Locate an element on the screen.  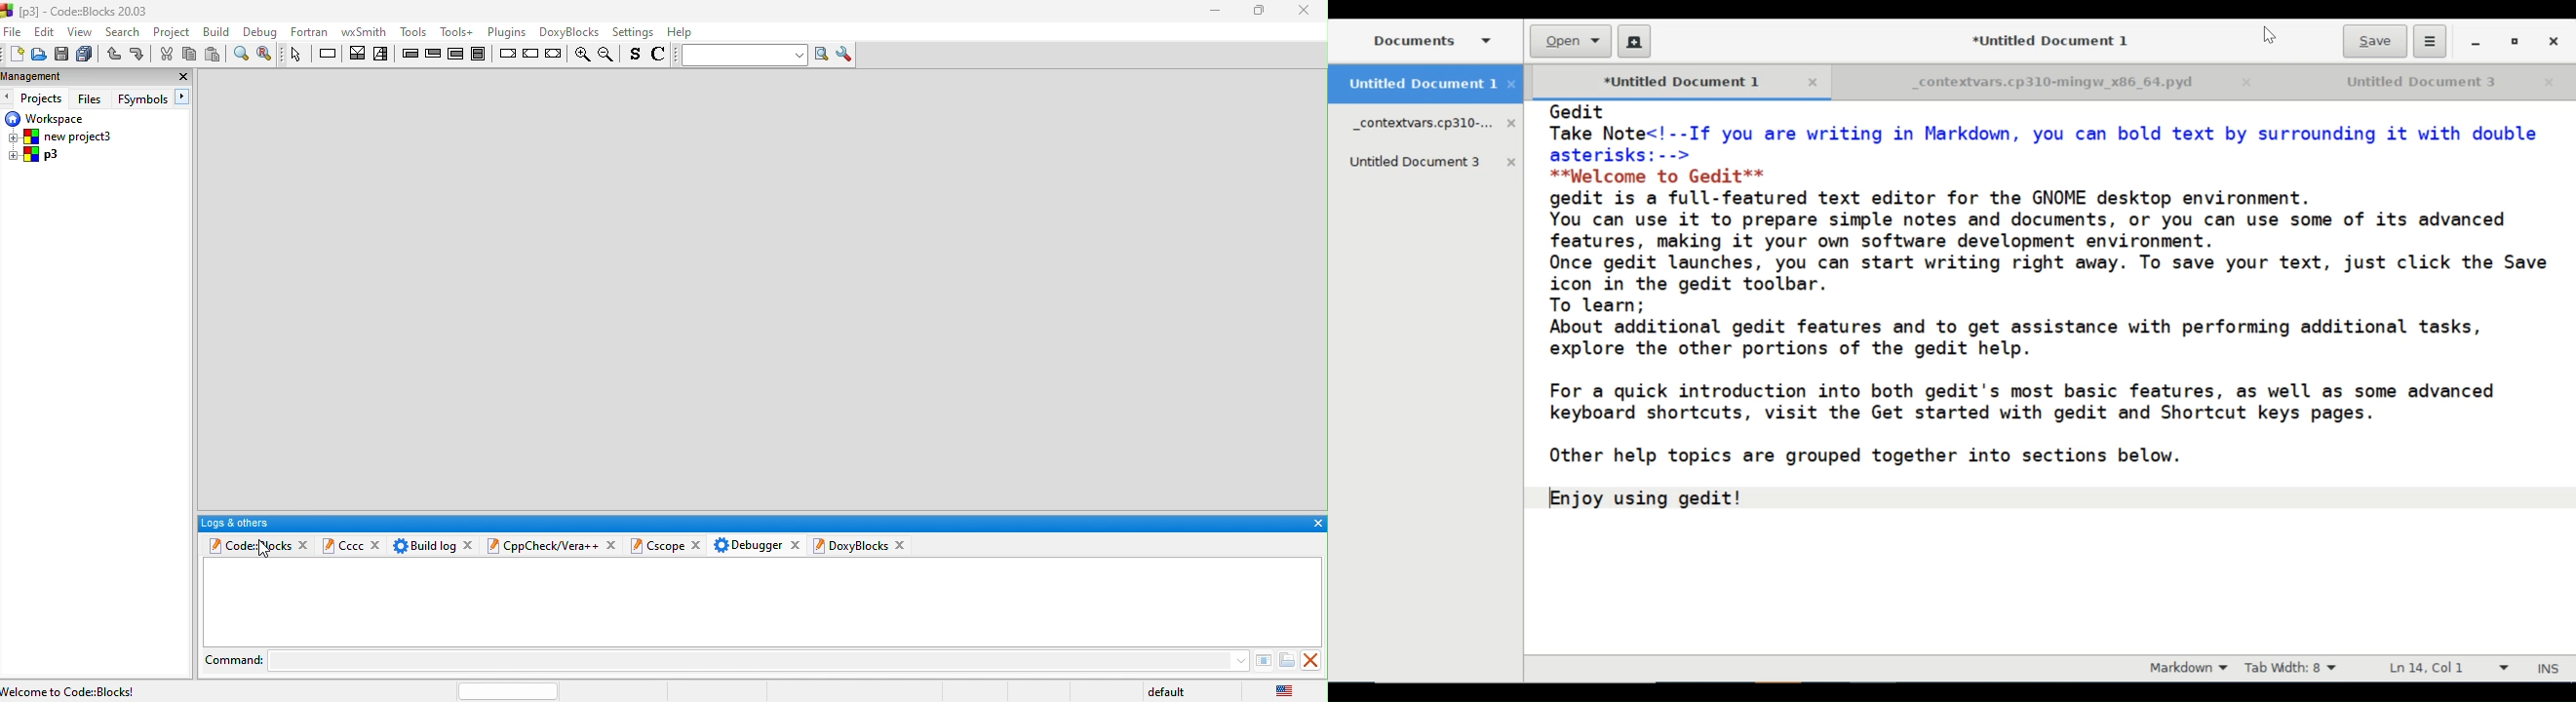
continue instruction is located at coordinates (531, 55).